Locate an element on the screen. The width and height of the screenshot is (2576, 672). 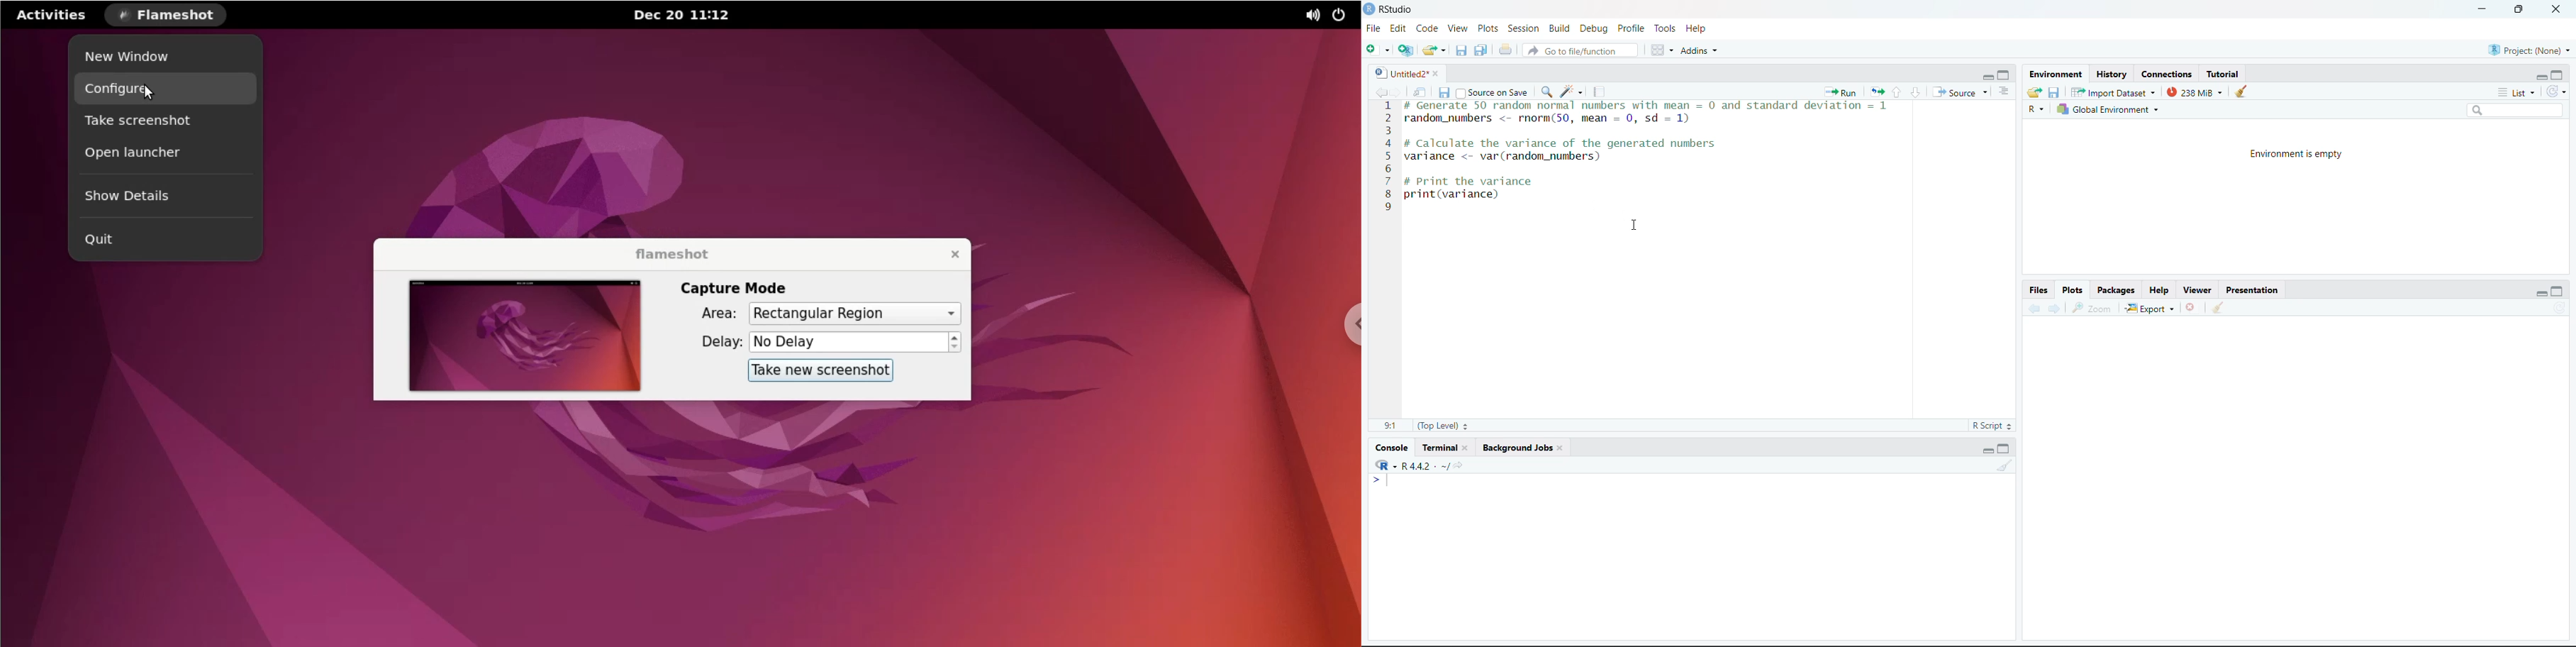
maximize is located at coordinates (2005, 76).